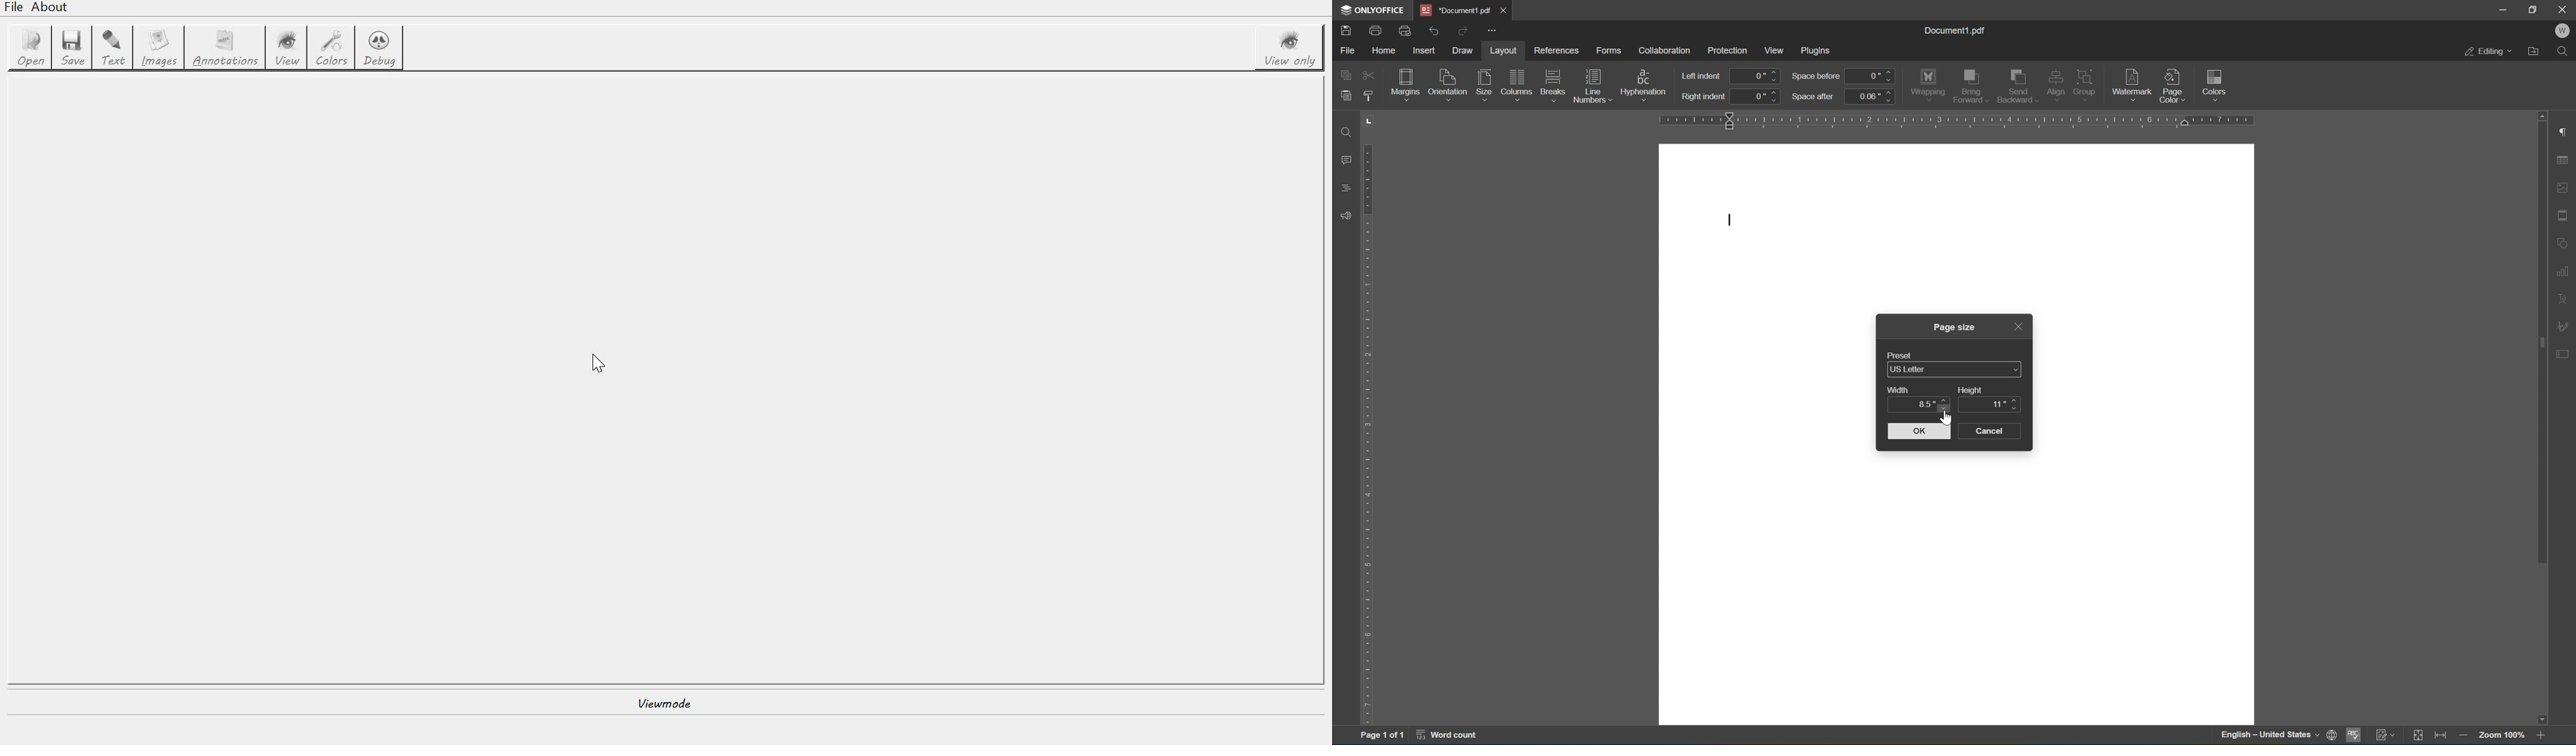  Describe the element at coordinates (2353, 736) in the screenshot. I see `spell checking` at that location.